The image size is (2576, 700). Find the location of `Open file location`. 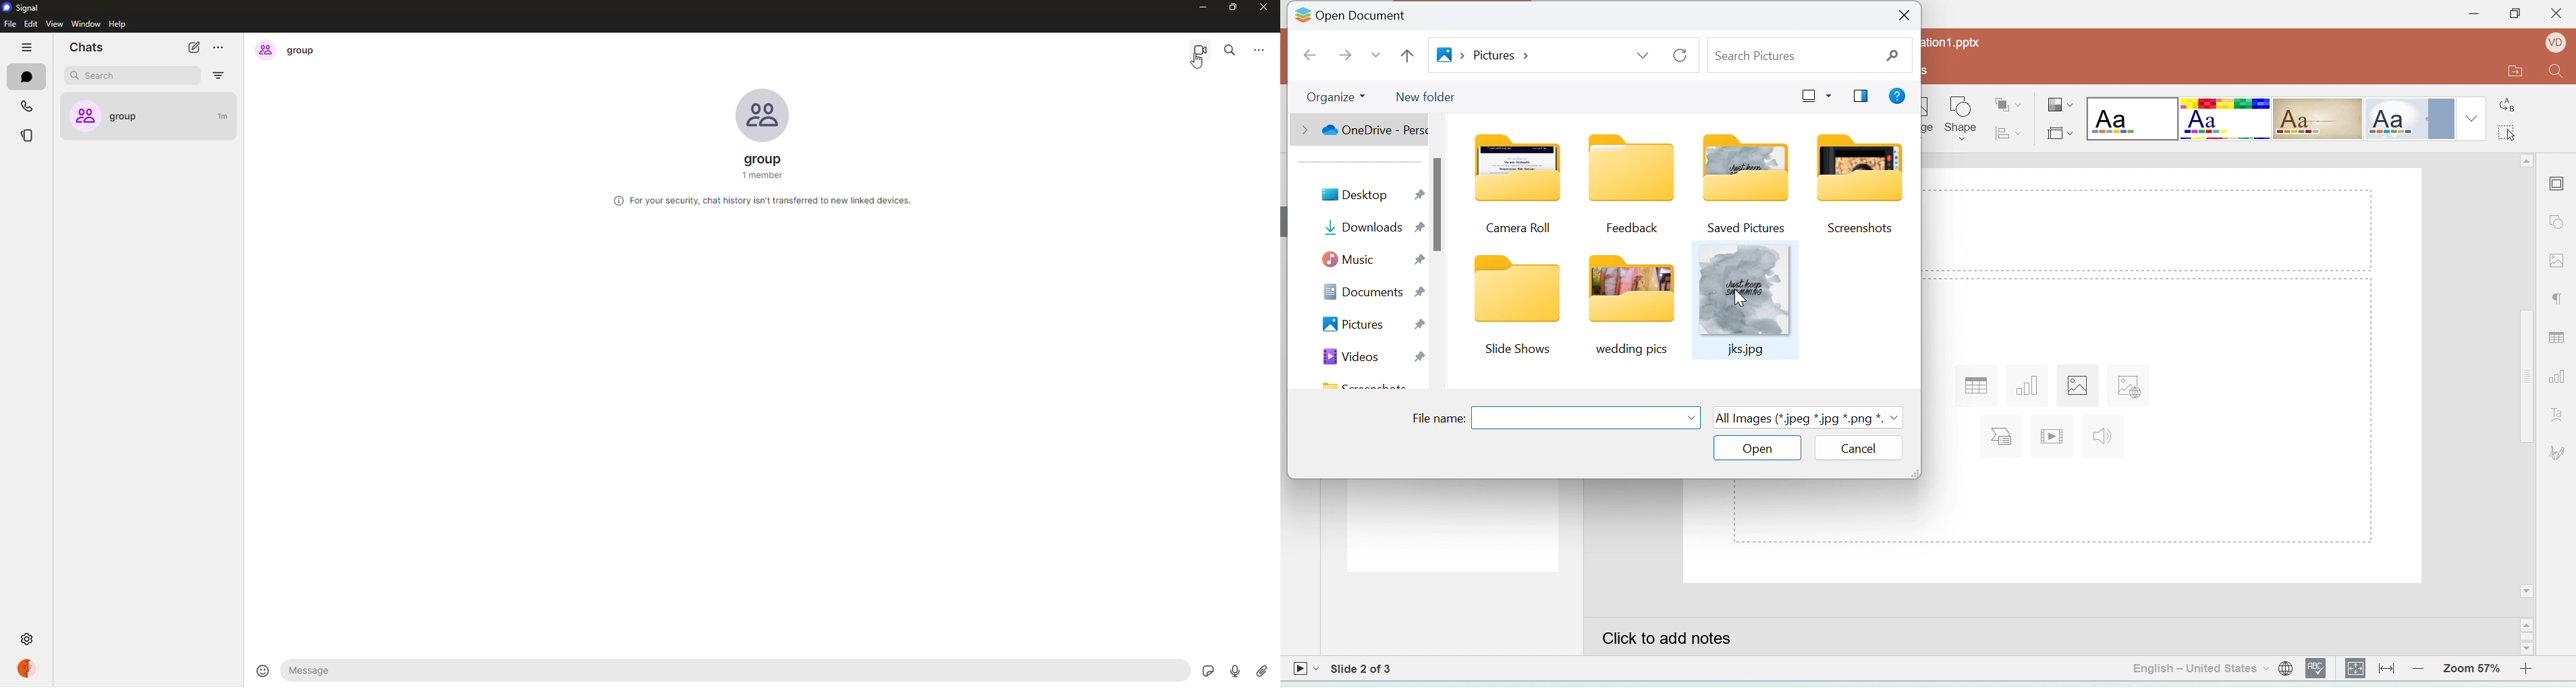

Open file location is located at coordinates (2506, 72).